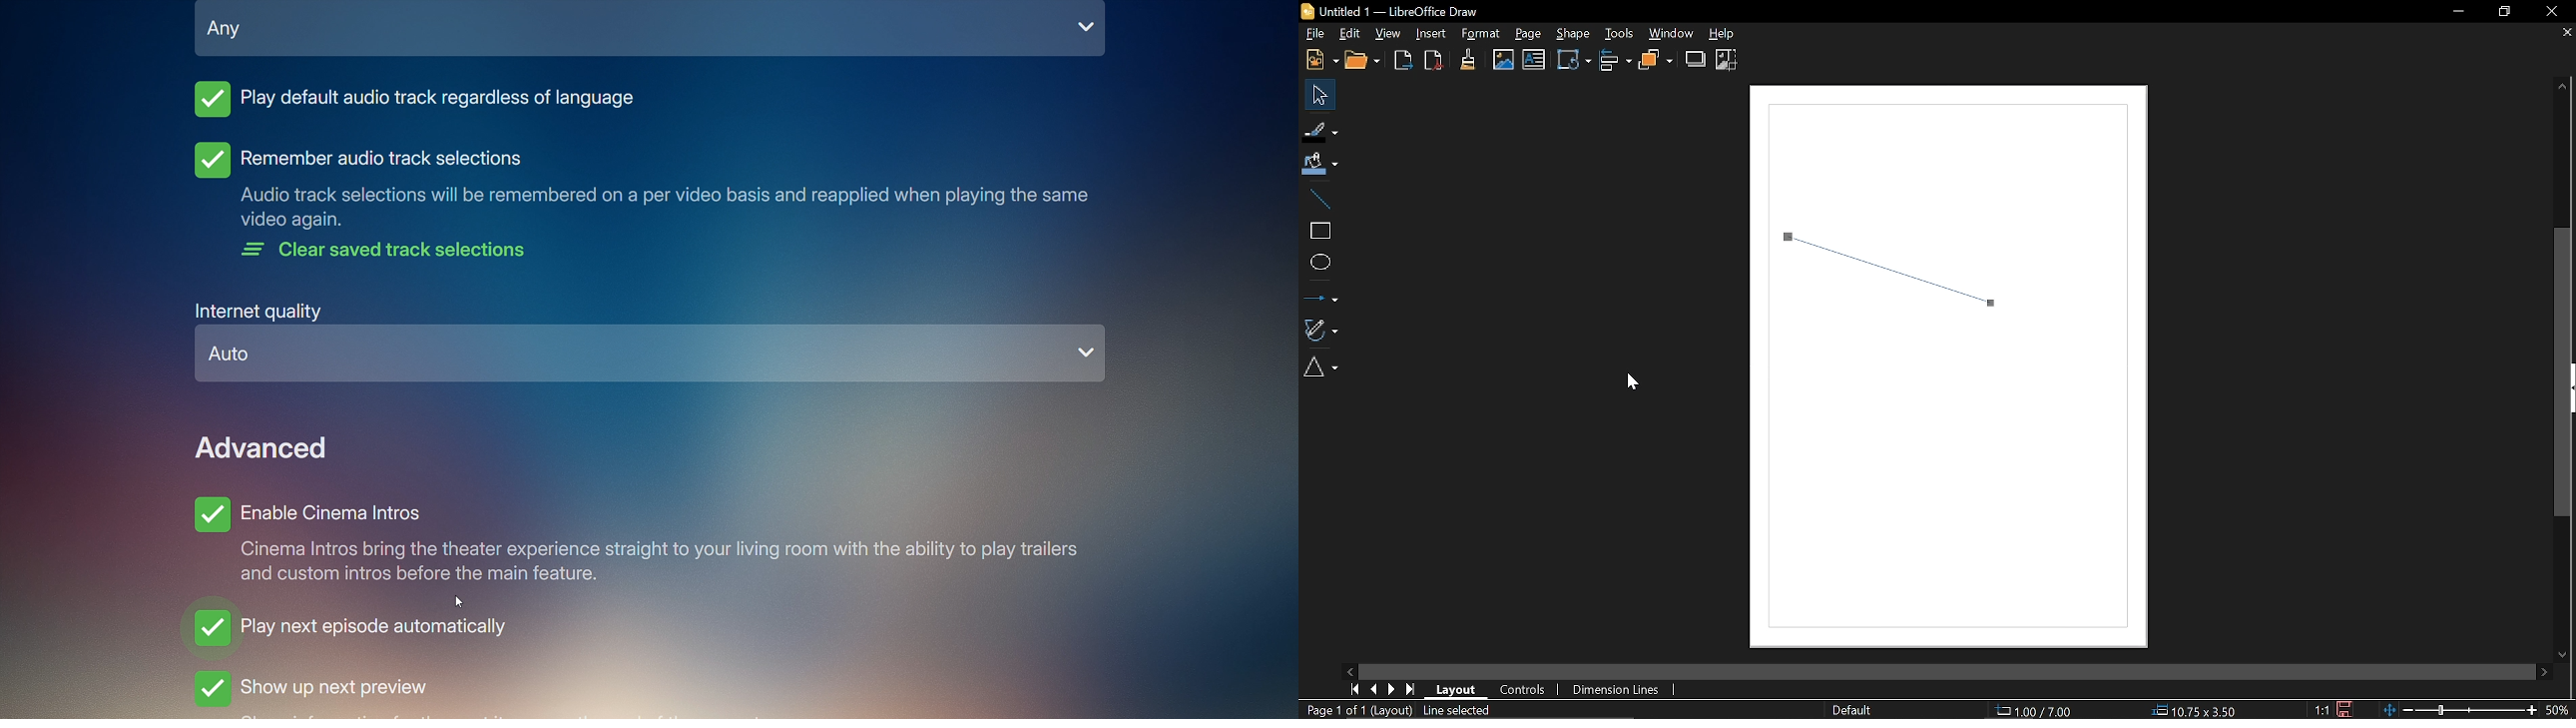 The height and width of the screenshot is (728, 2576). What do you see at coordinates (1958, 371) in the screenshot?
I see `Canvas` at bounding box center [1958, 371].